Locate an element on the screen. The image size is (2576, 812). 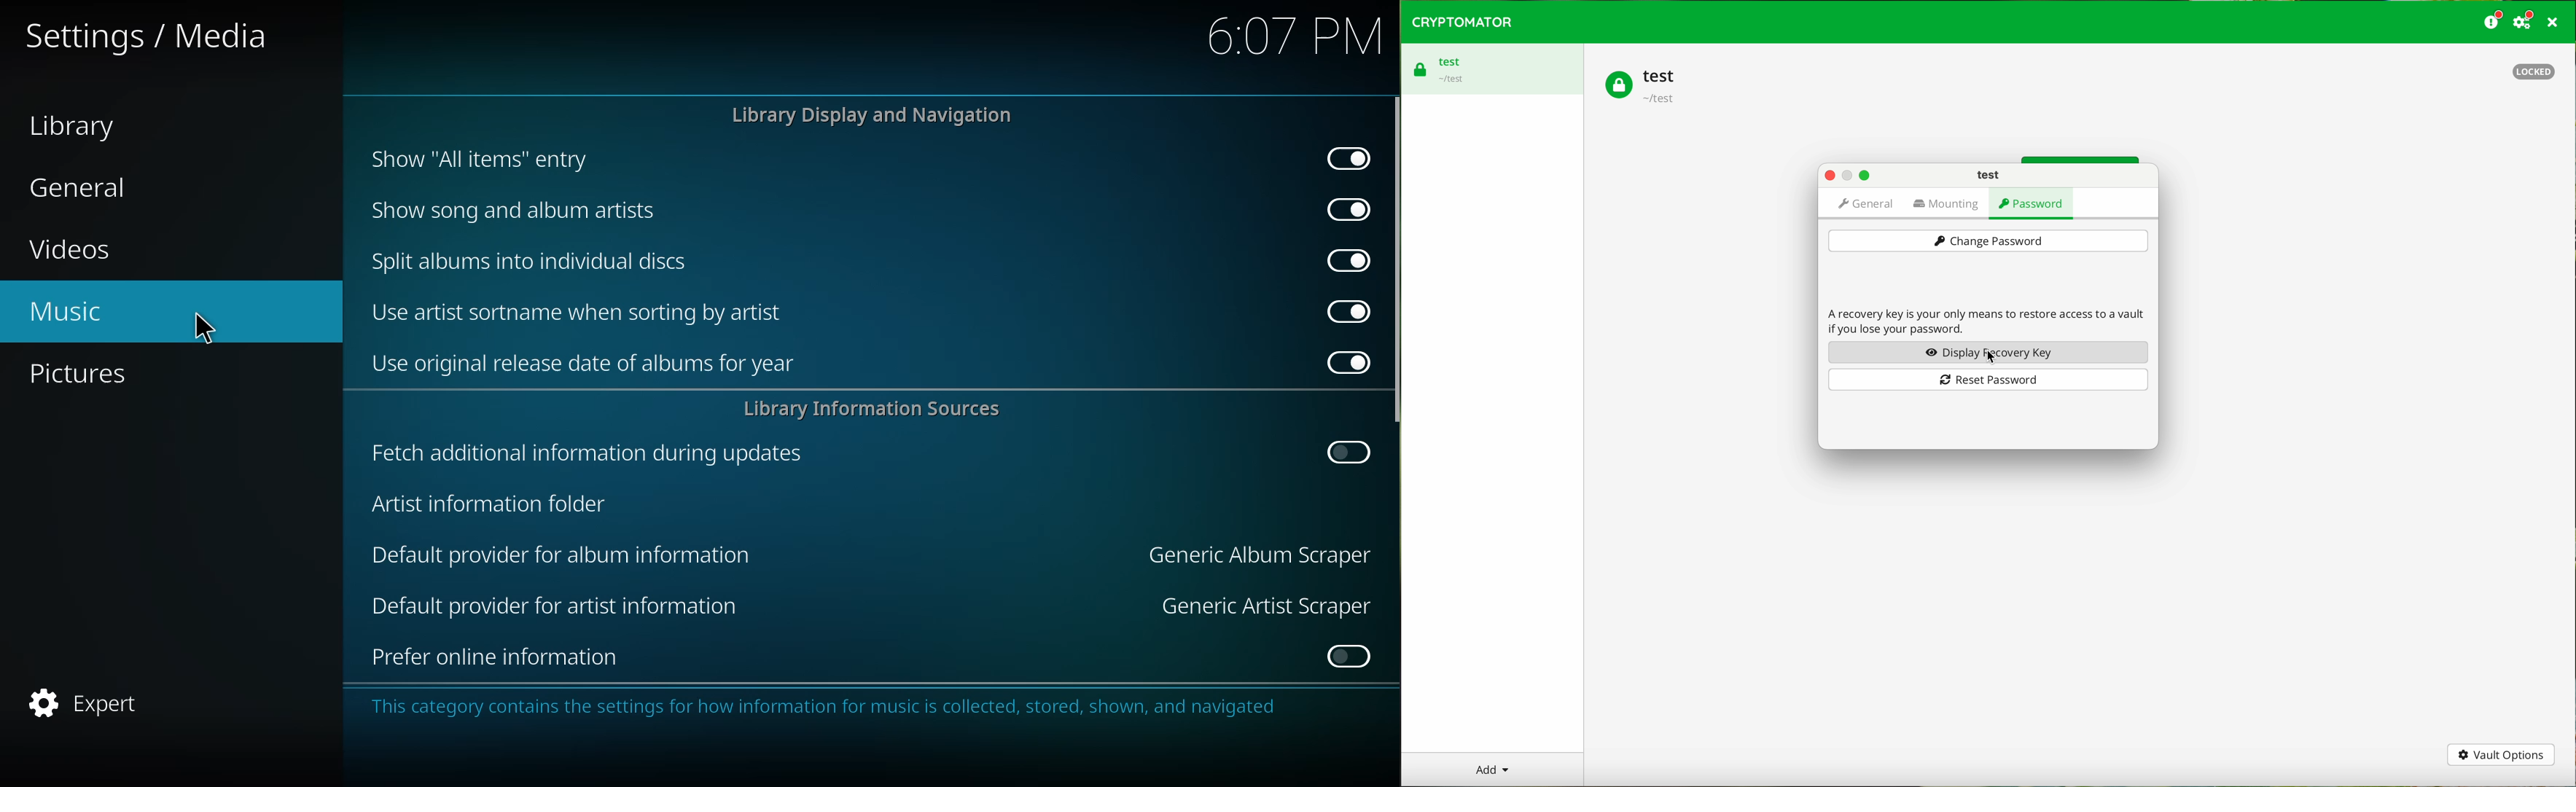
test vault is located at coordinates (1644, 87).